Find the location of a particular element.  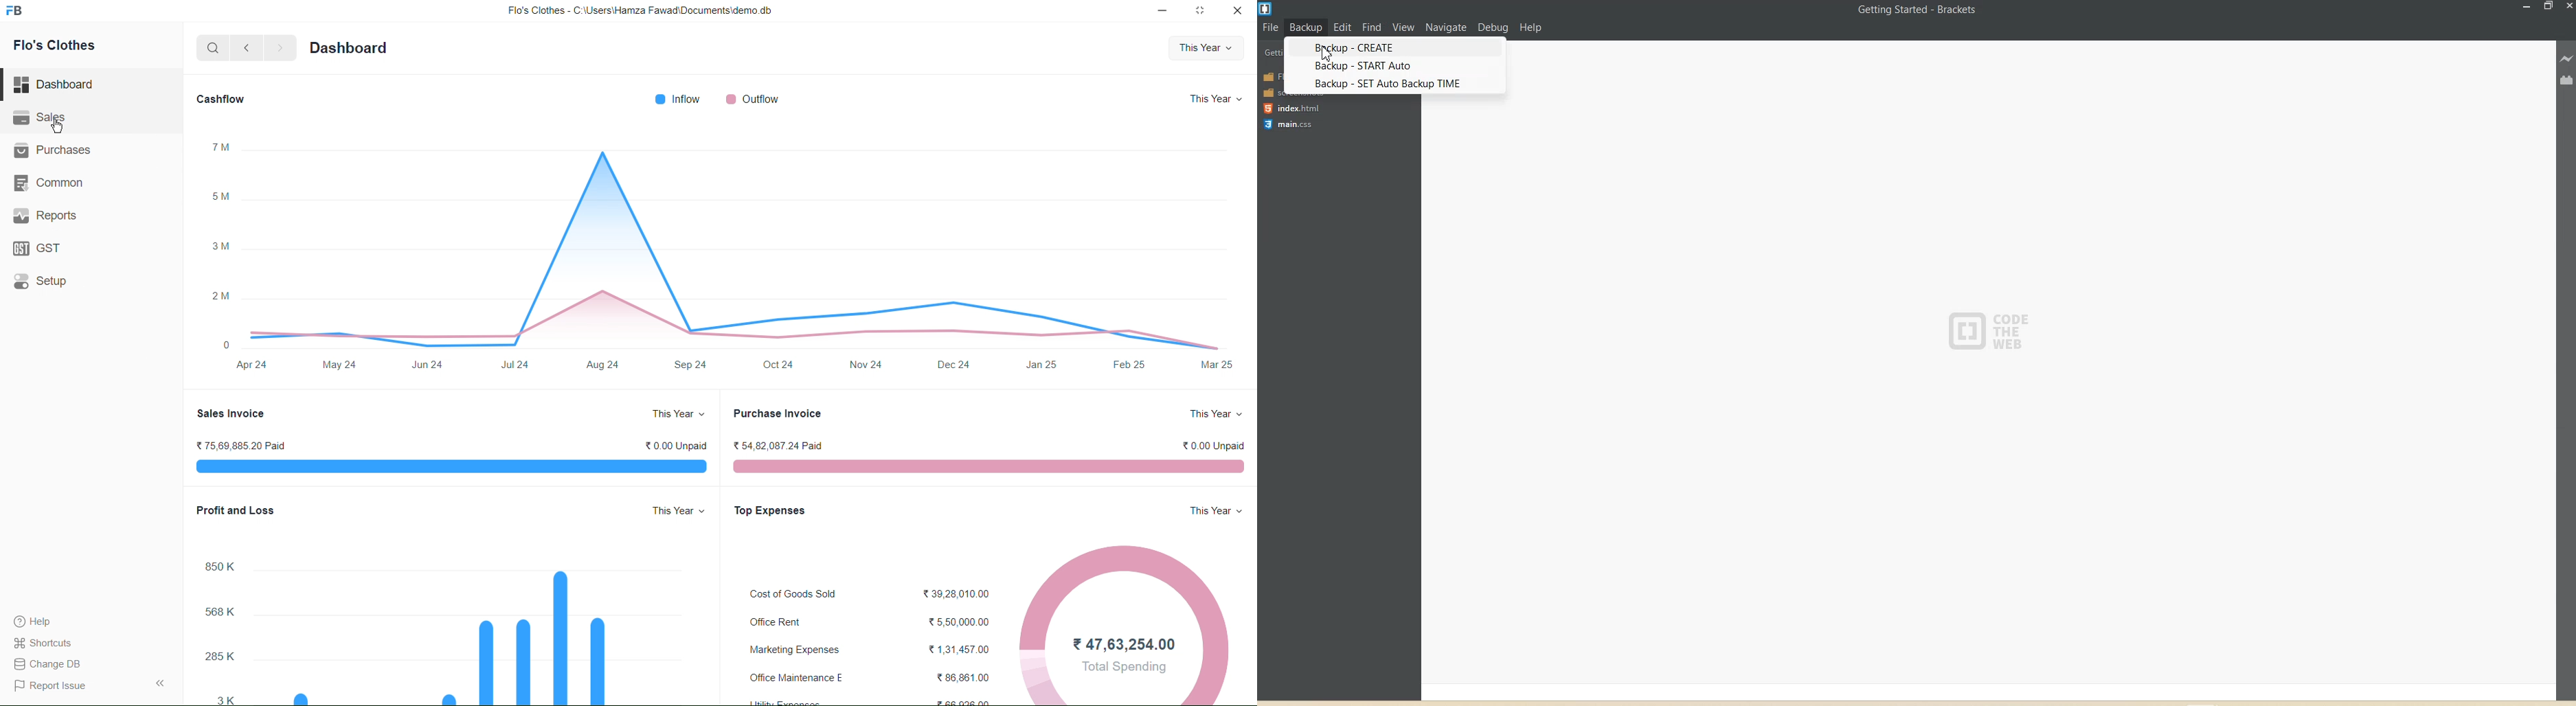

Live Preview is located at coordinates (2567, 59).